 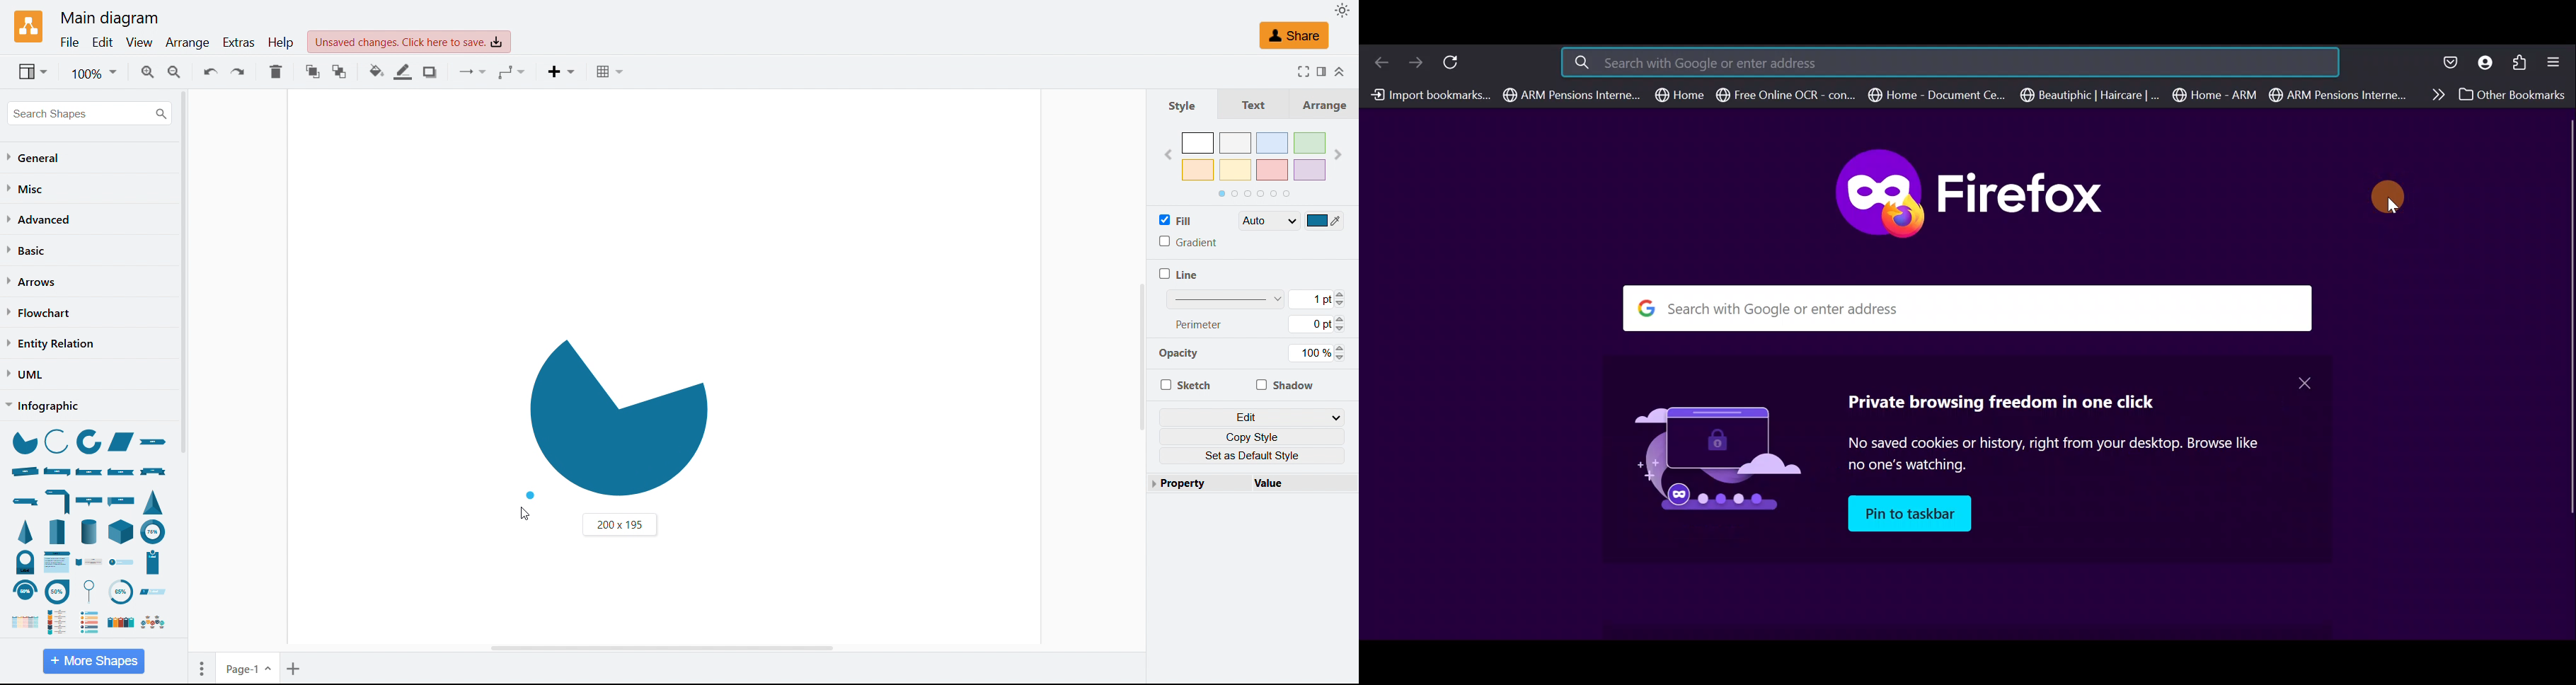 I want to click on ribbon, so click(x=156, y=444).